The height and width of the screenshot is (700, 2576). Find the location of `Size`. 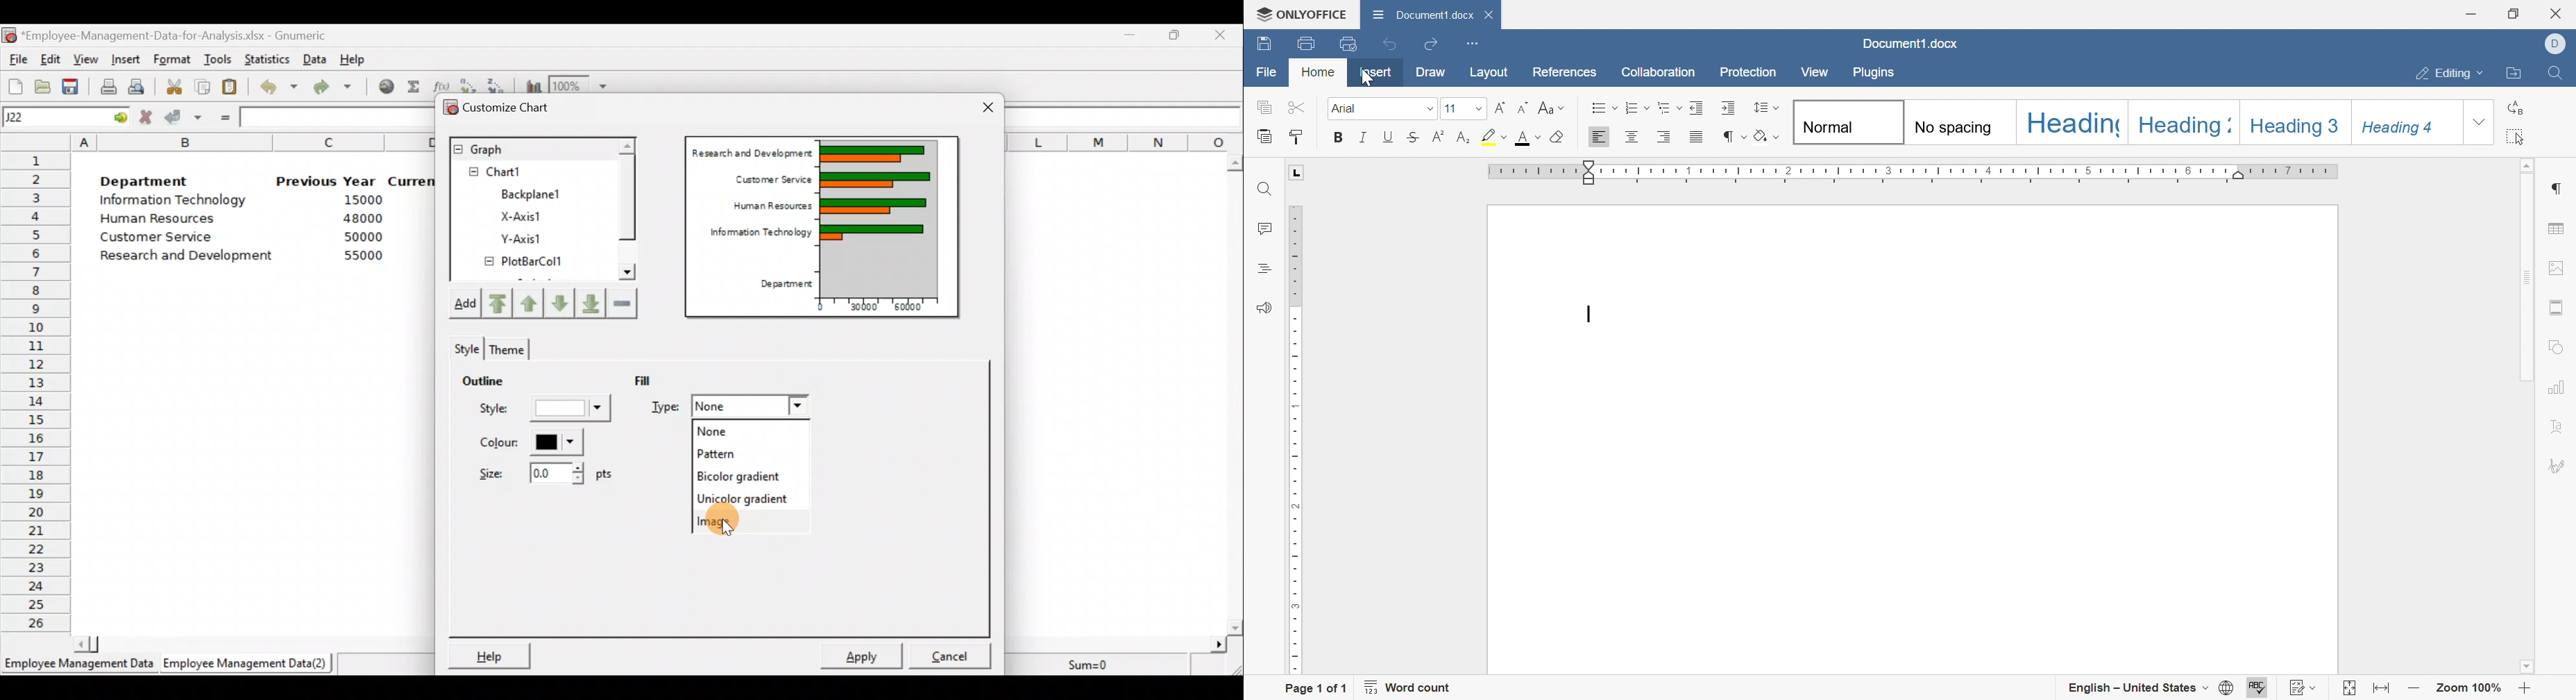

Size is located at coordinates (540, 477).